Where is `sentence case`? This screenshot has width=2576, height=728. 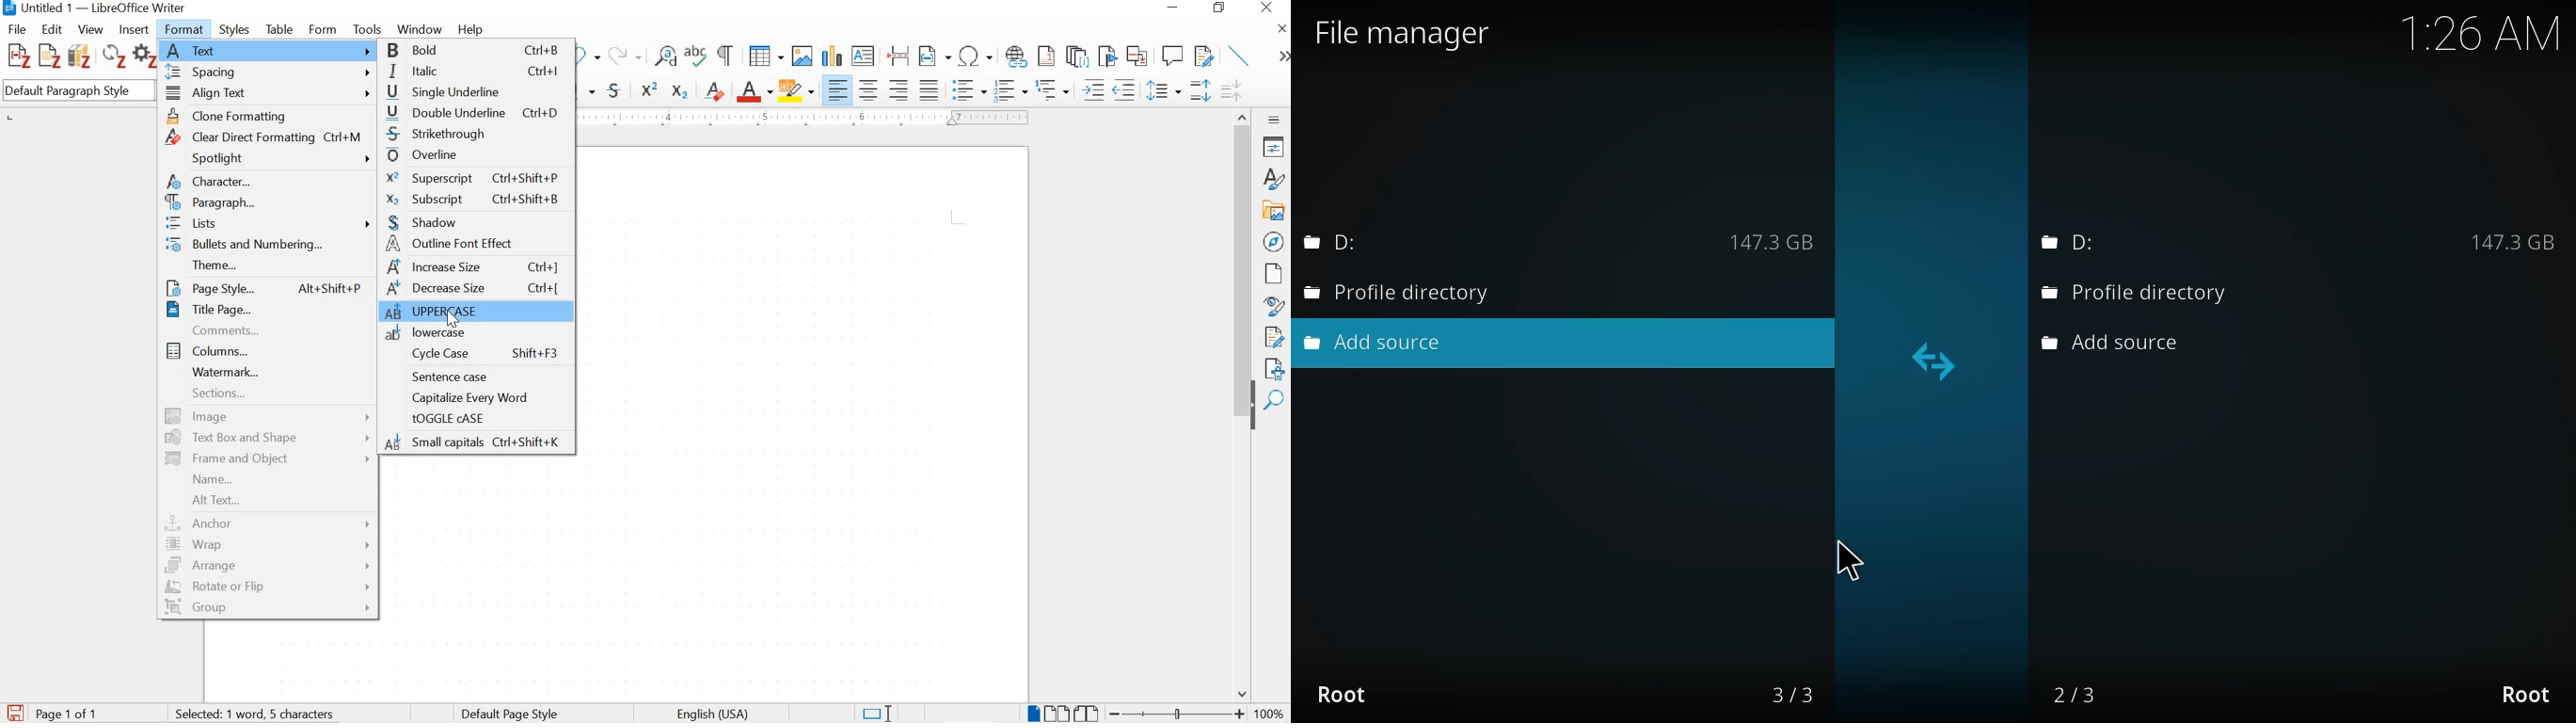 sentence case is located at coordinates (474, 377).